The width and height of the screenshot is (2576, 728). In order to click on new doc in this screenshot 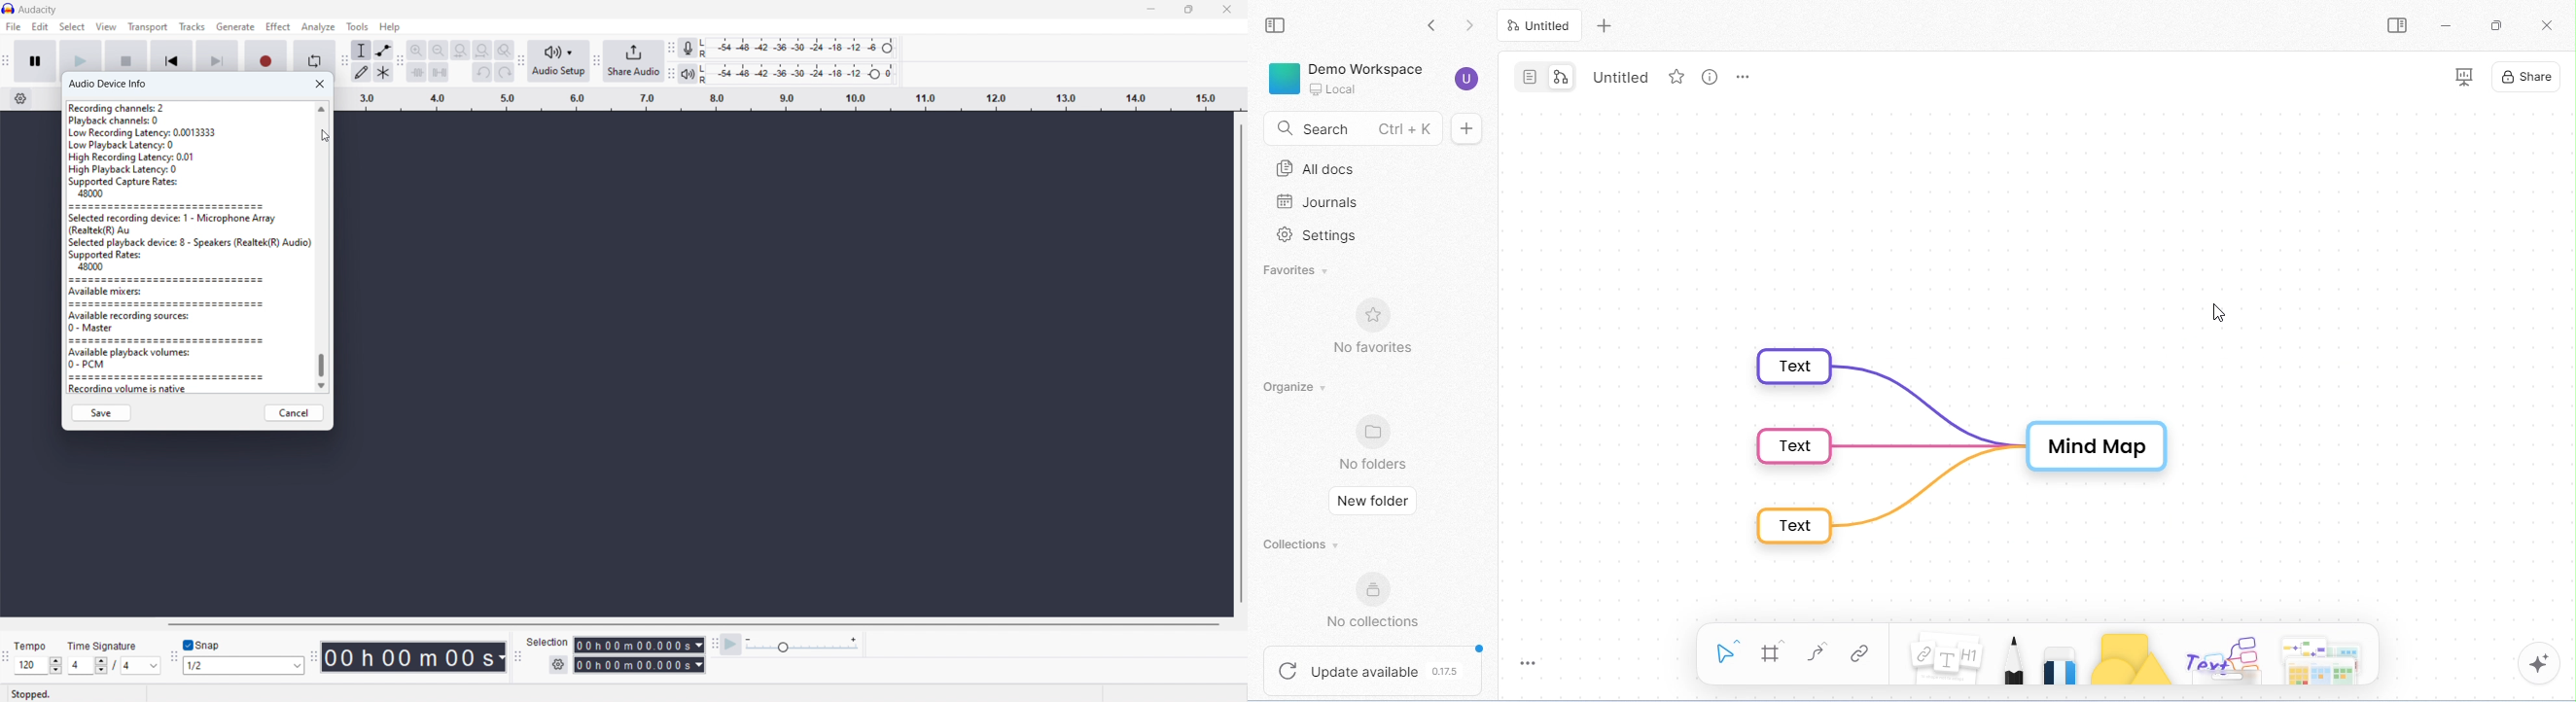, I will do `click(1475, 128)`.